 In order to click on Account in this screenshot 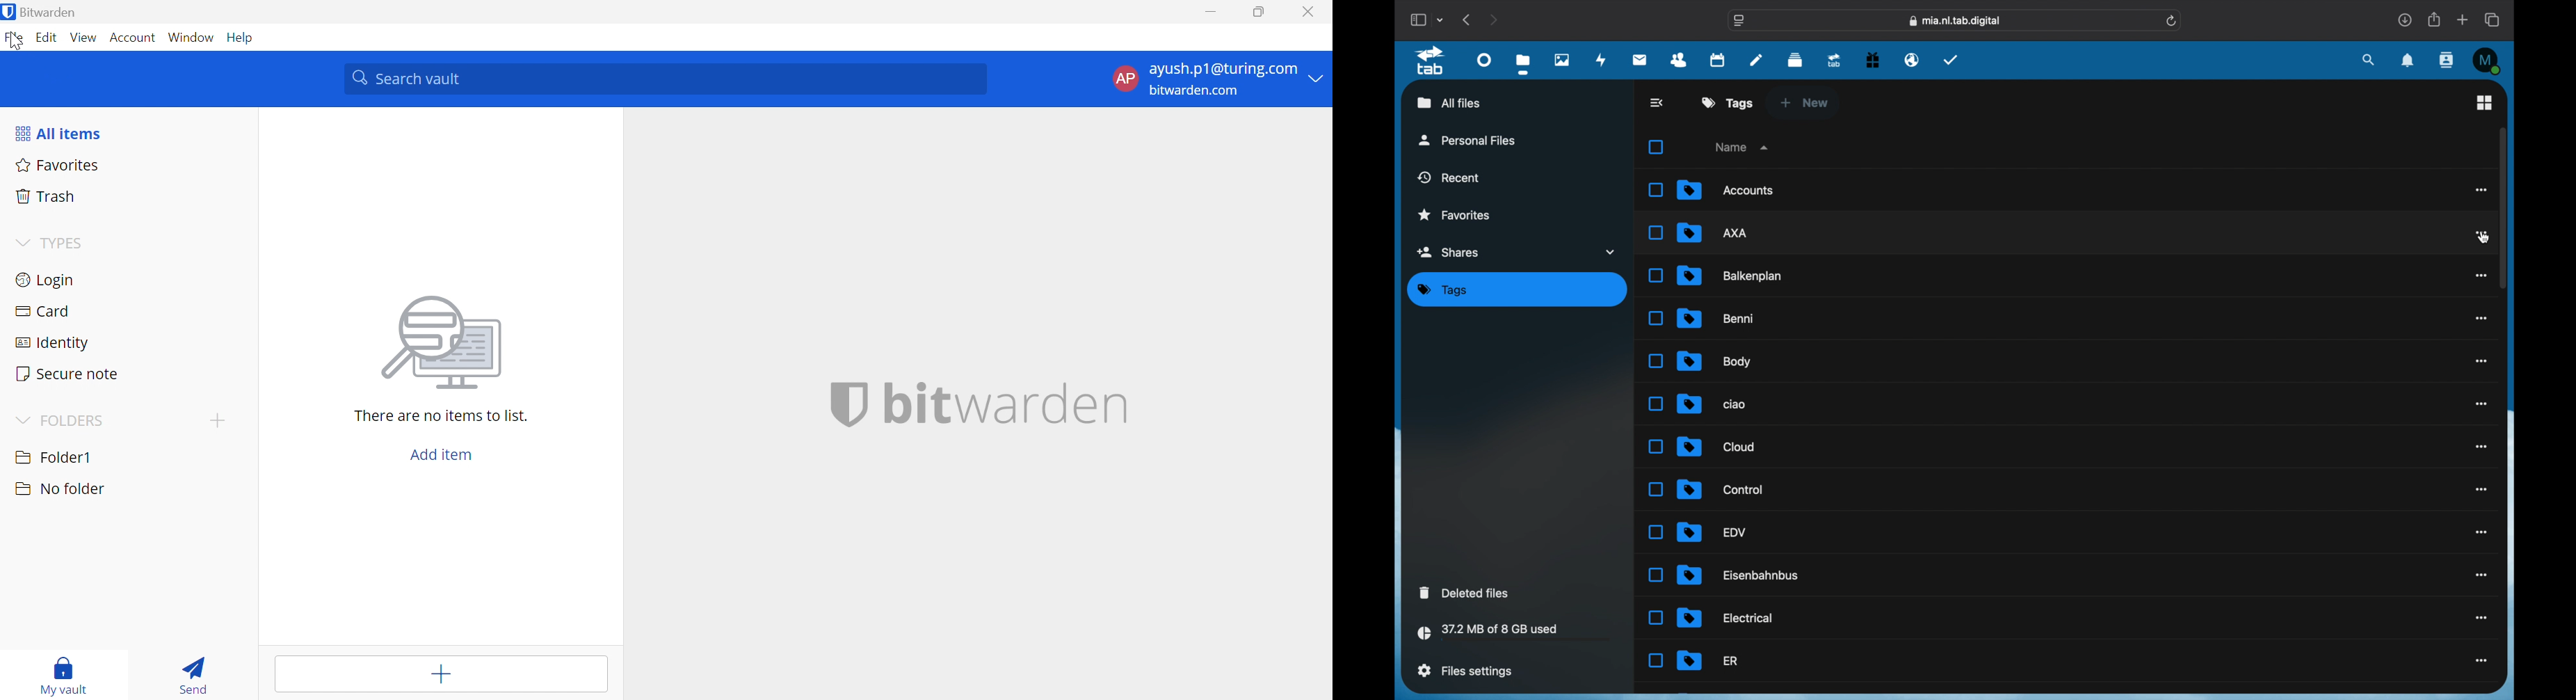, I will do `click(133, 38)`.